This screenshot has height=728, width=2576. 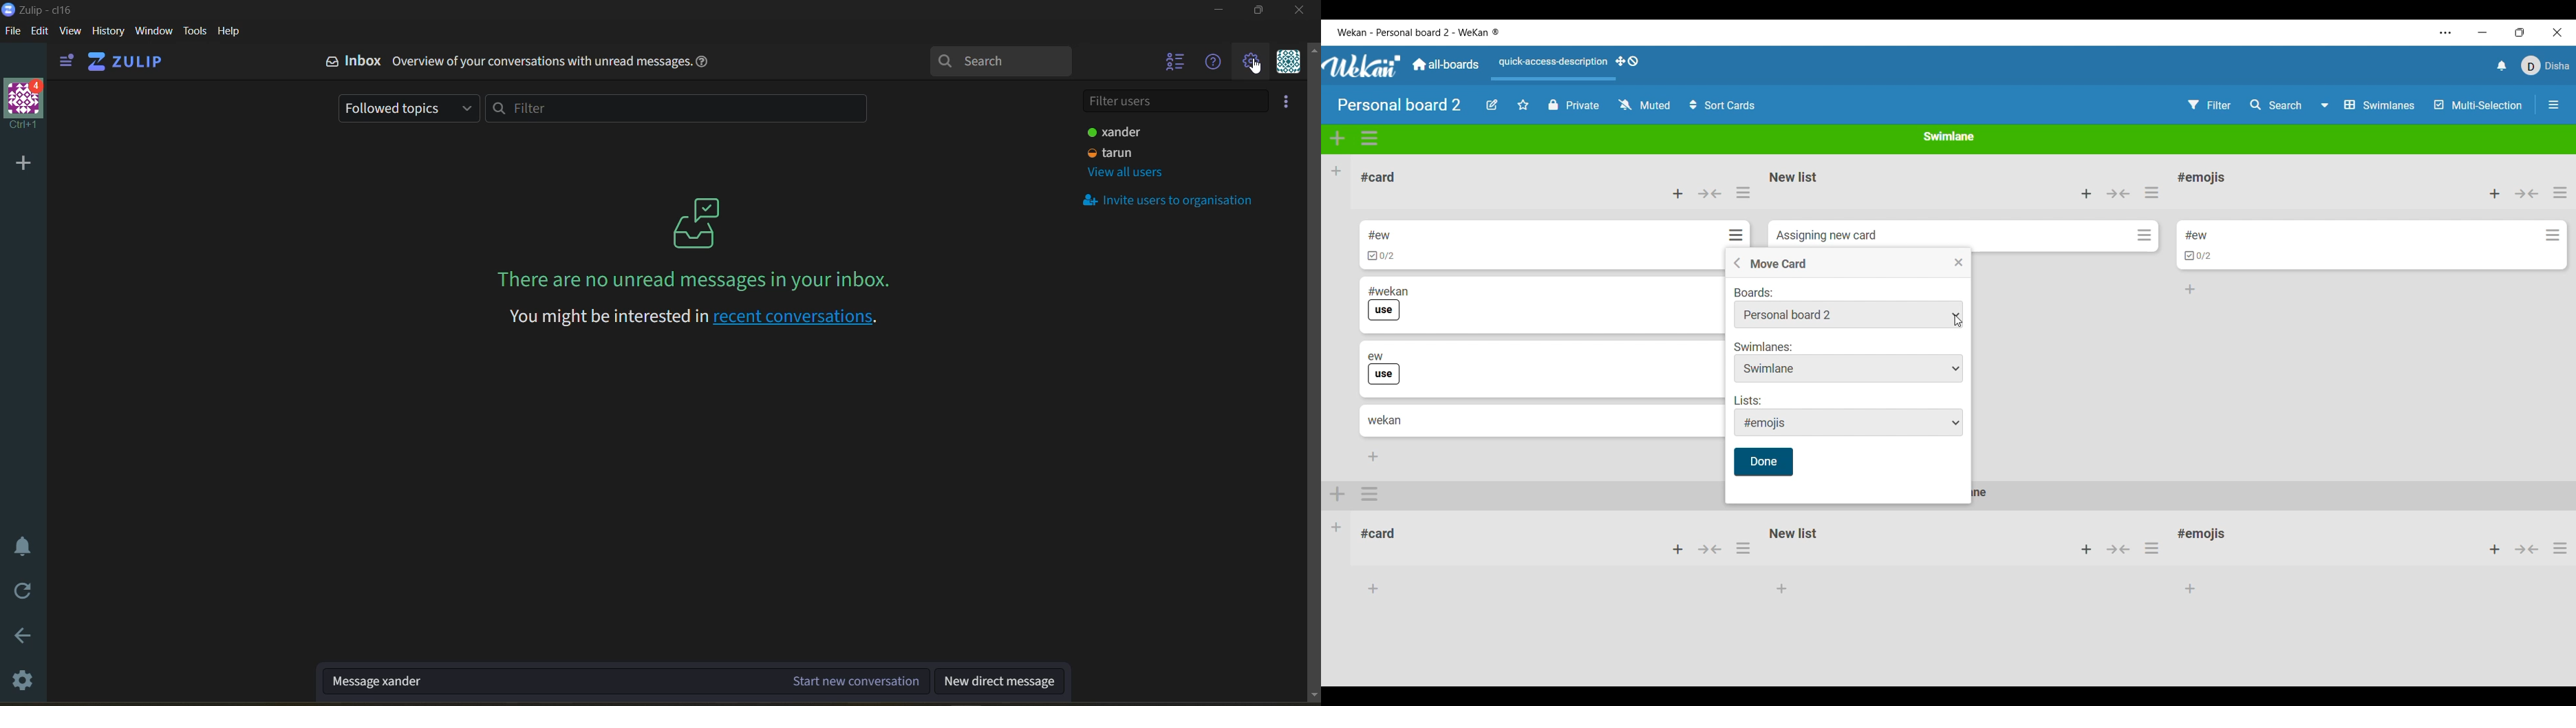 I want to click on Swimlane options, so click(x=1849, y=369).